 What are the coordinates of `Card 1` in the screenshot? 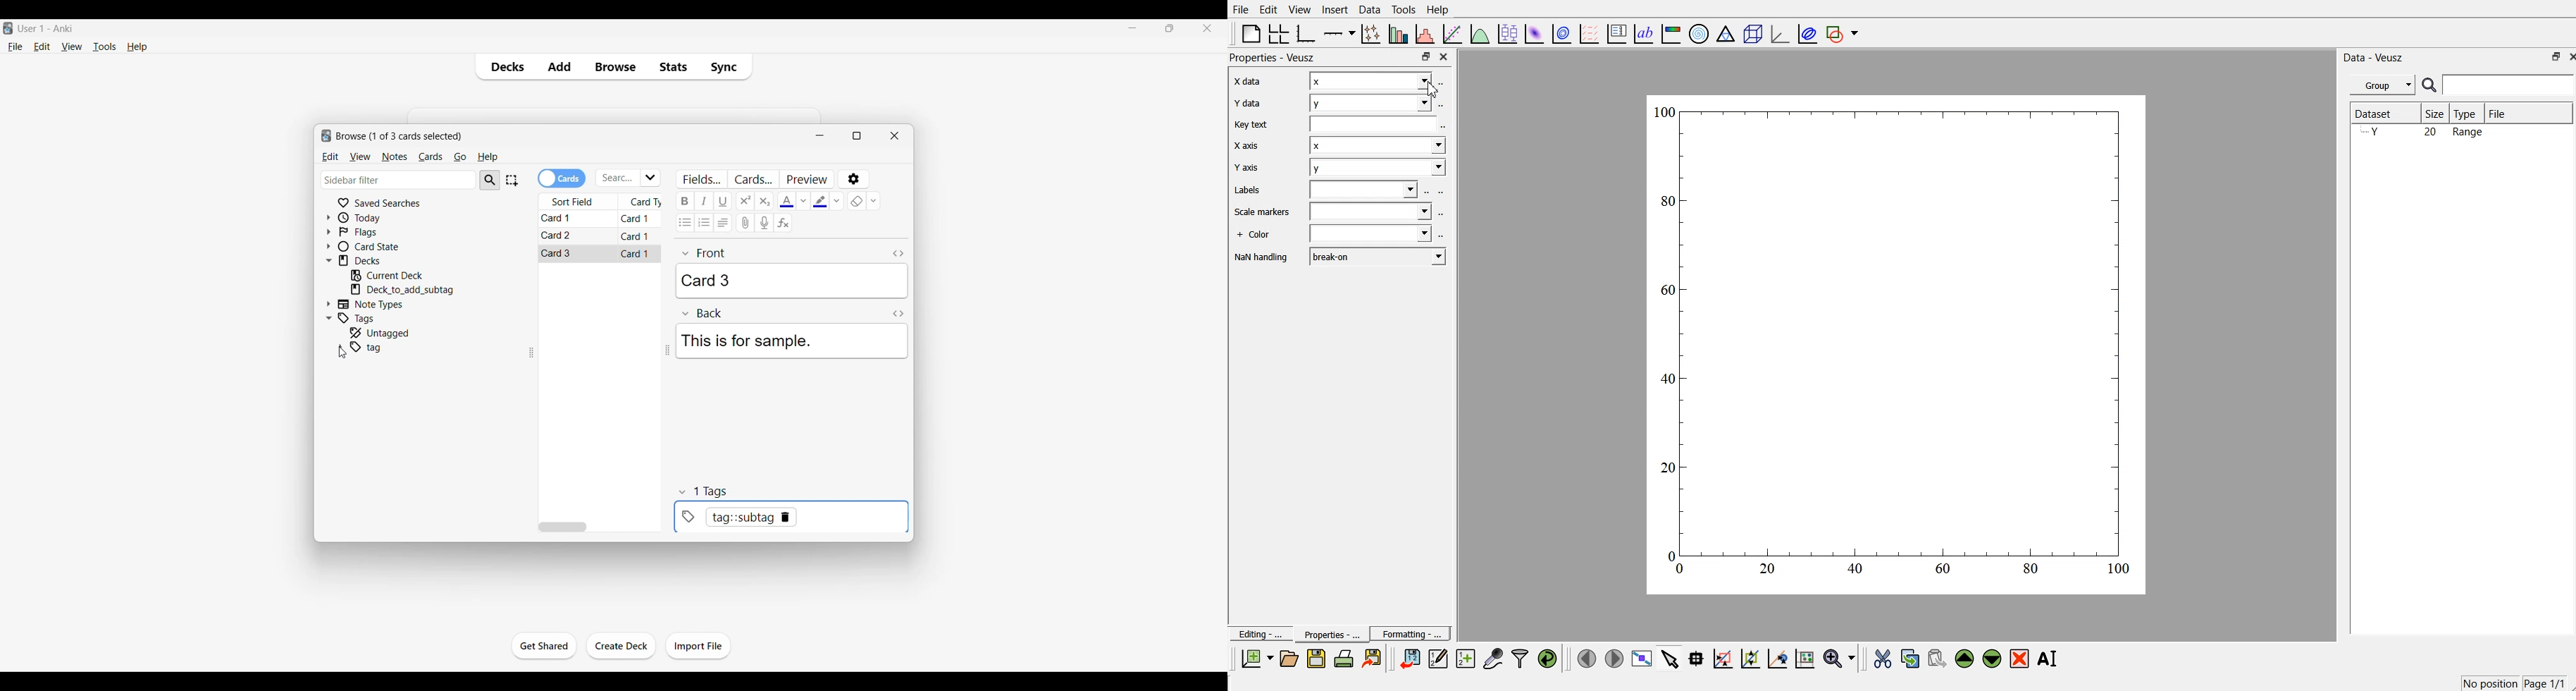 It's located at (561, 219).